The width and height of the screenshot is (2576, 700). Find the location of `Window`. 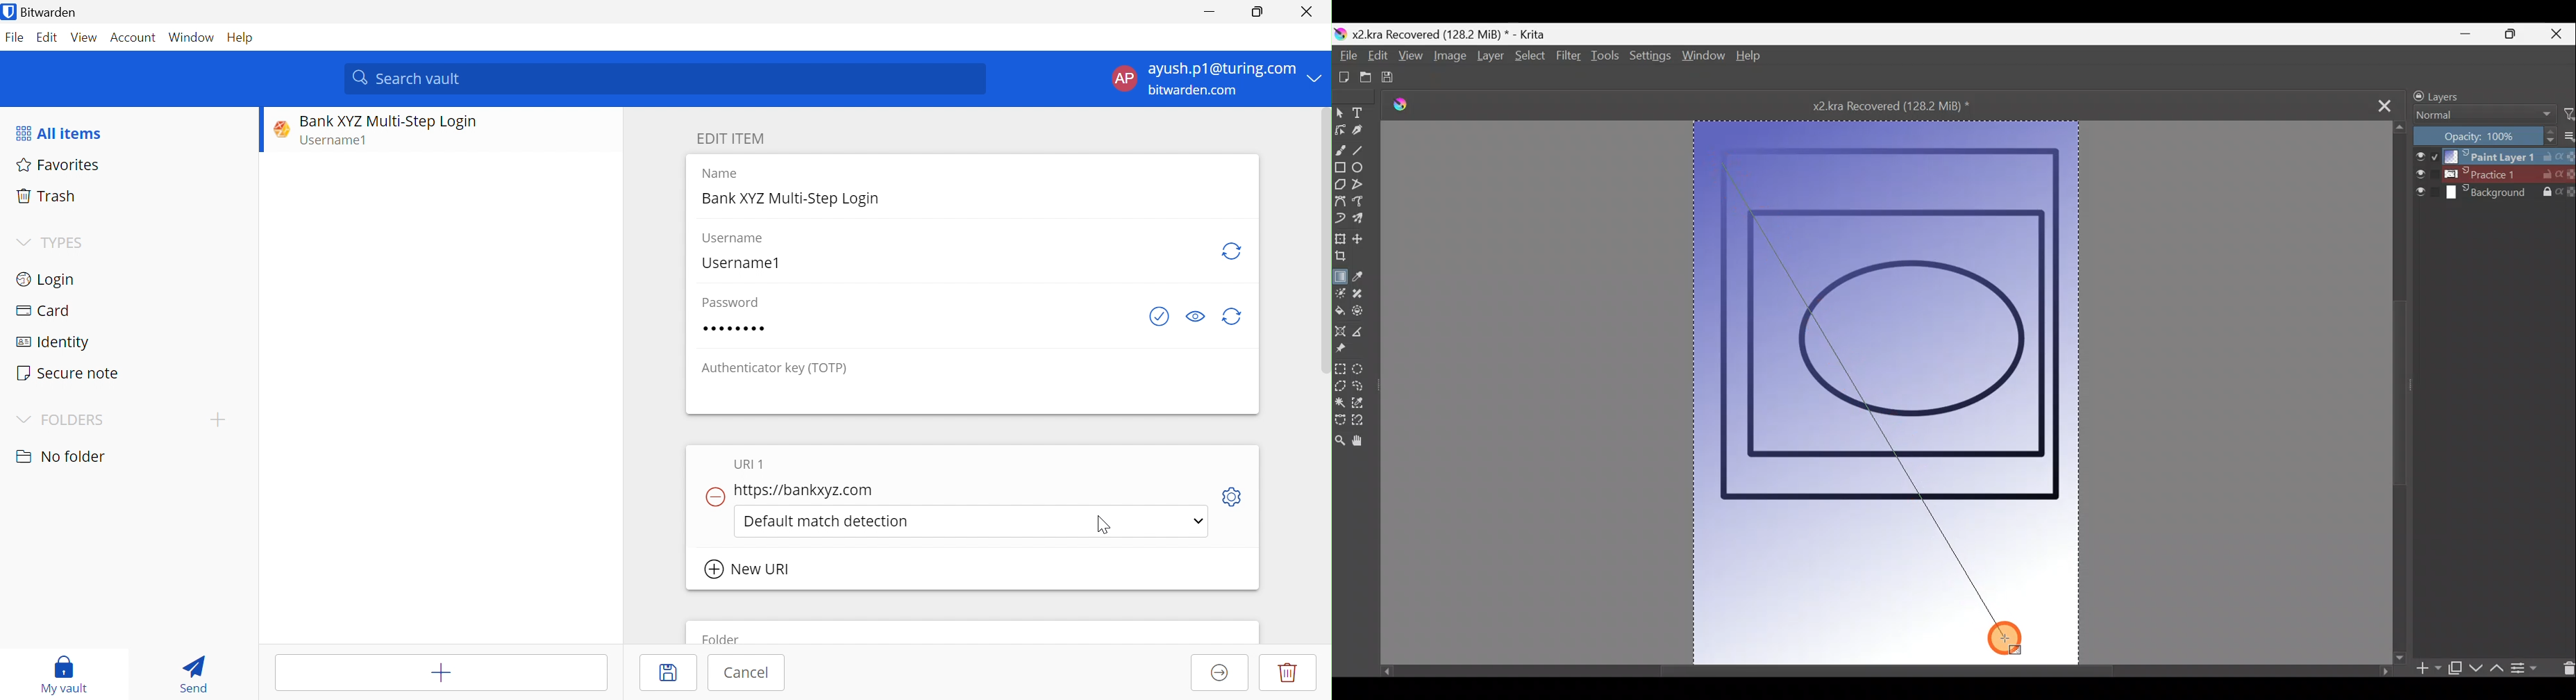

Window is located at coordinates (1704, 58).